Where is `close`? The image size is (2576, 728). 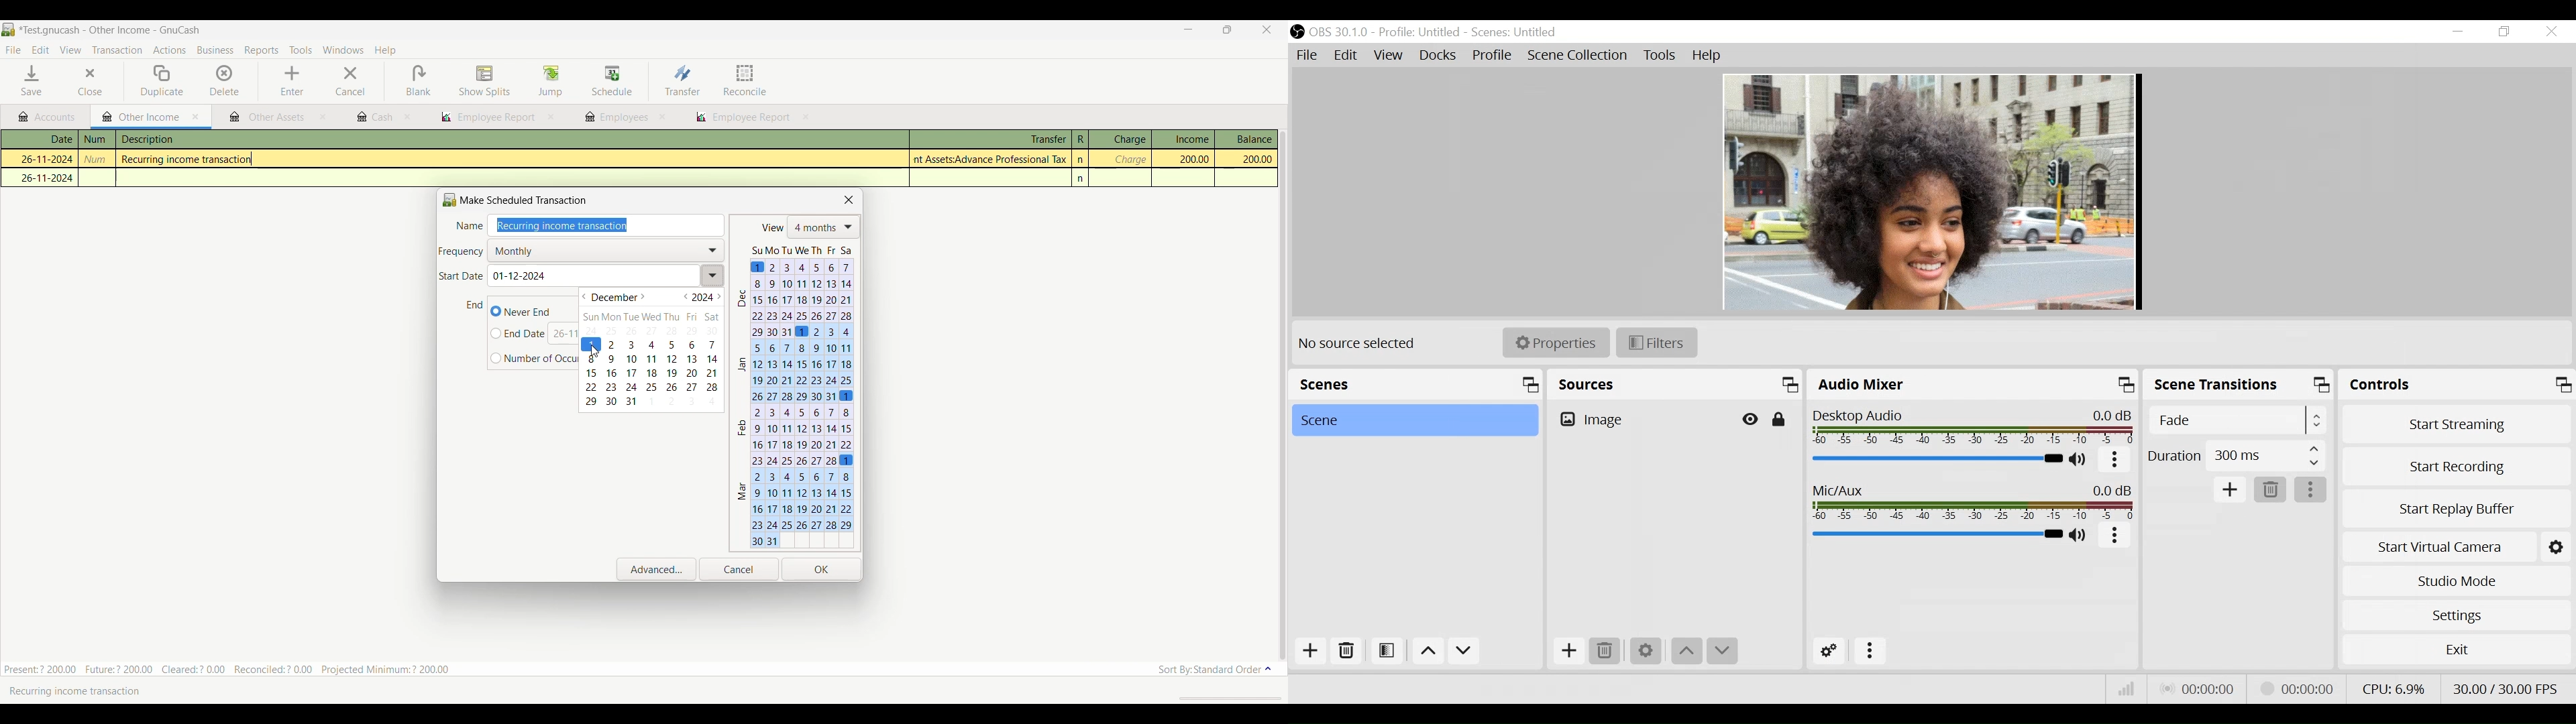
close is located at coordinates (662, 117).